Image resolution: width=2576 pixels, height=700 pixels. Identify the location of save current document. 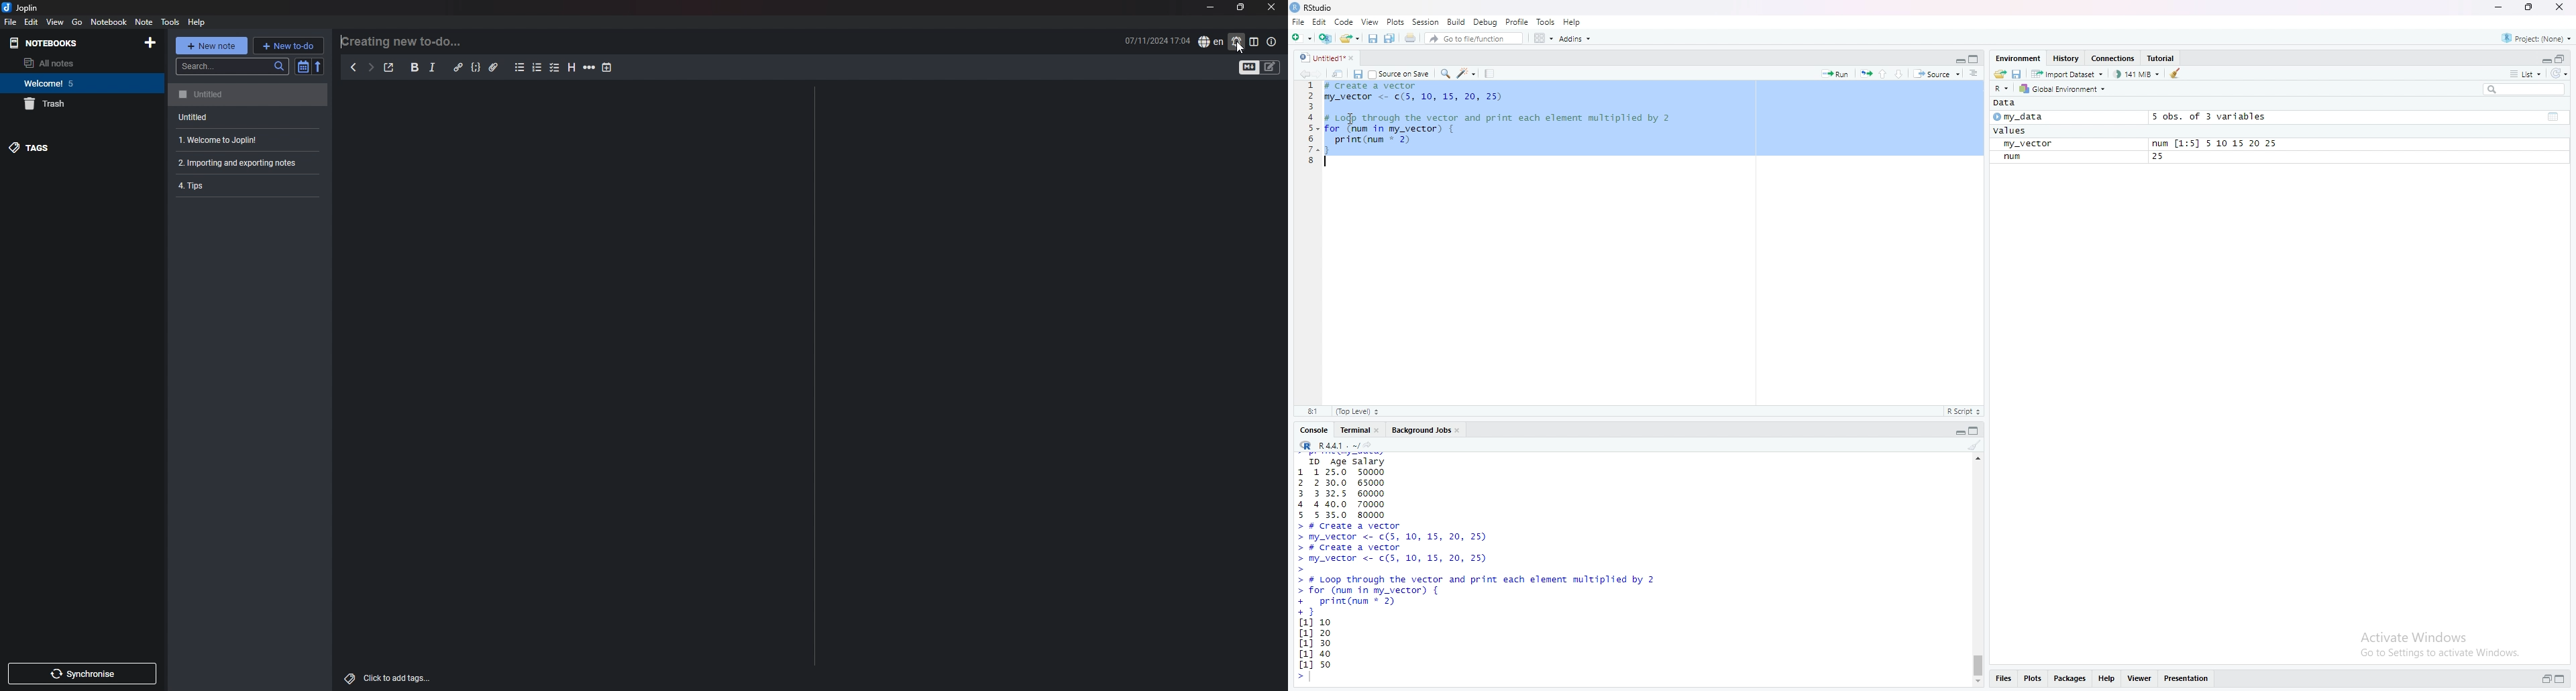
(1358, 74).